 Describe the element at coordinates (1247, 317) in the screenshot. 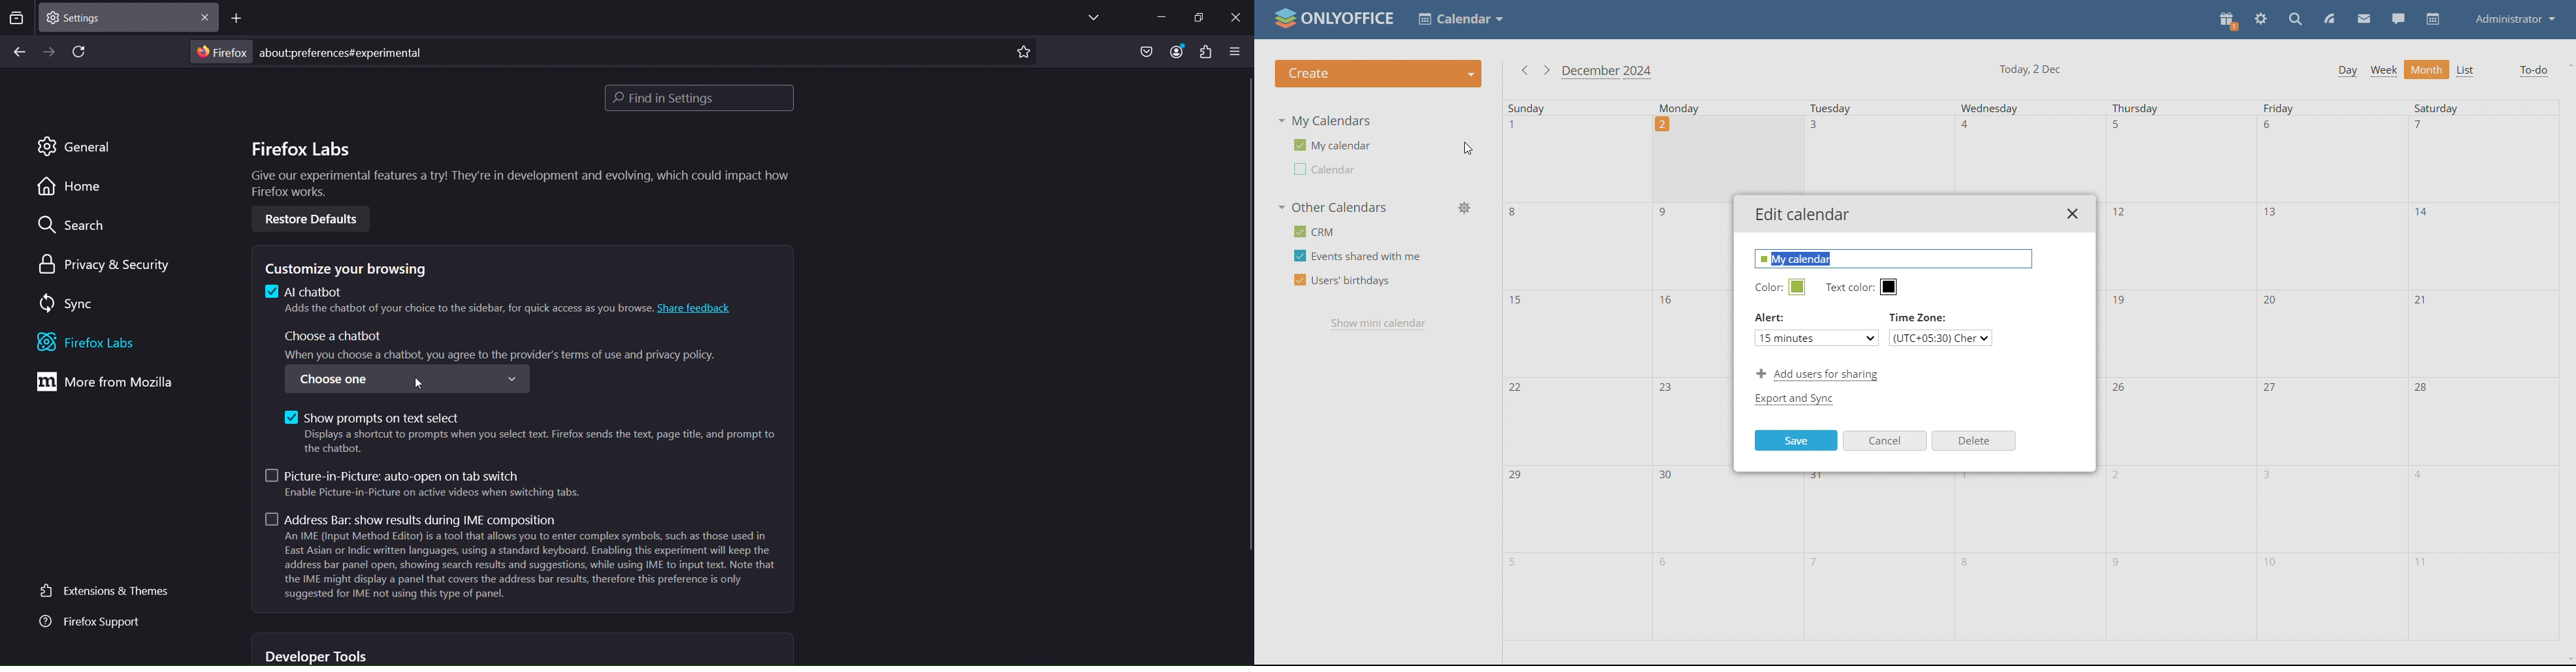

I see `scrollbar` at that location.